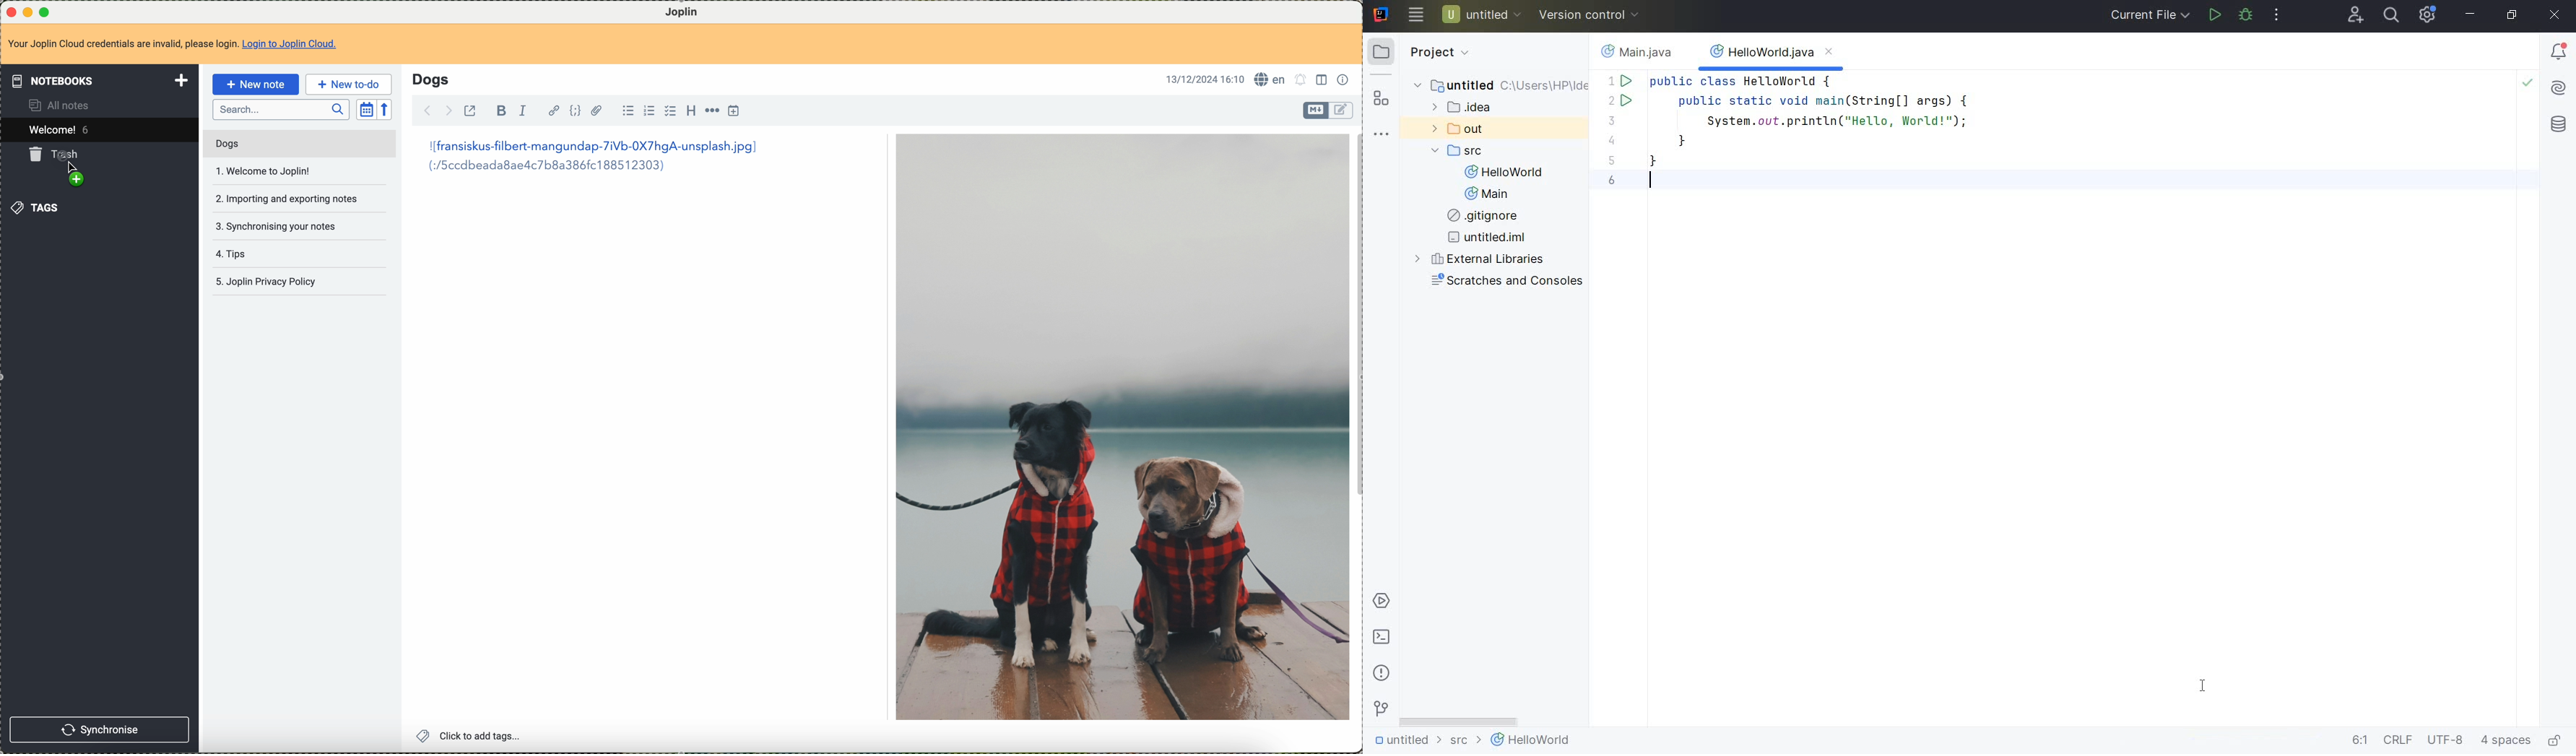 The height and width of the screenshot is (756, 2576). Describe the element at coordinates (1303, 81) in the screenshot. I see `set alarm` at that location.